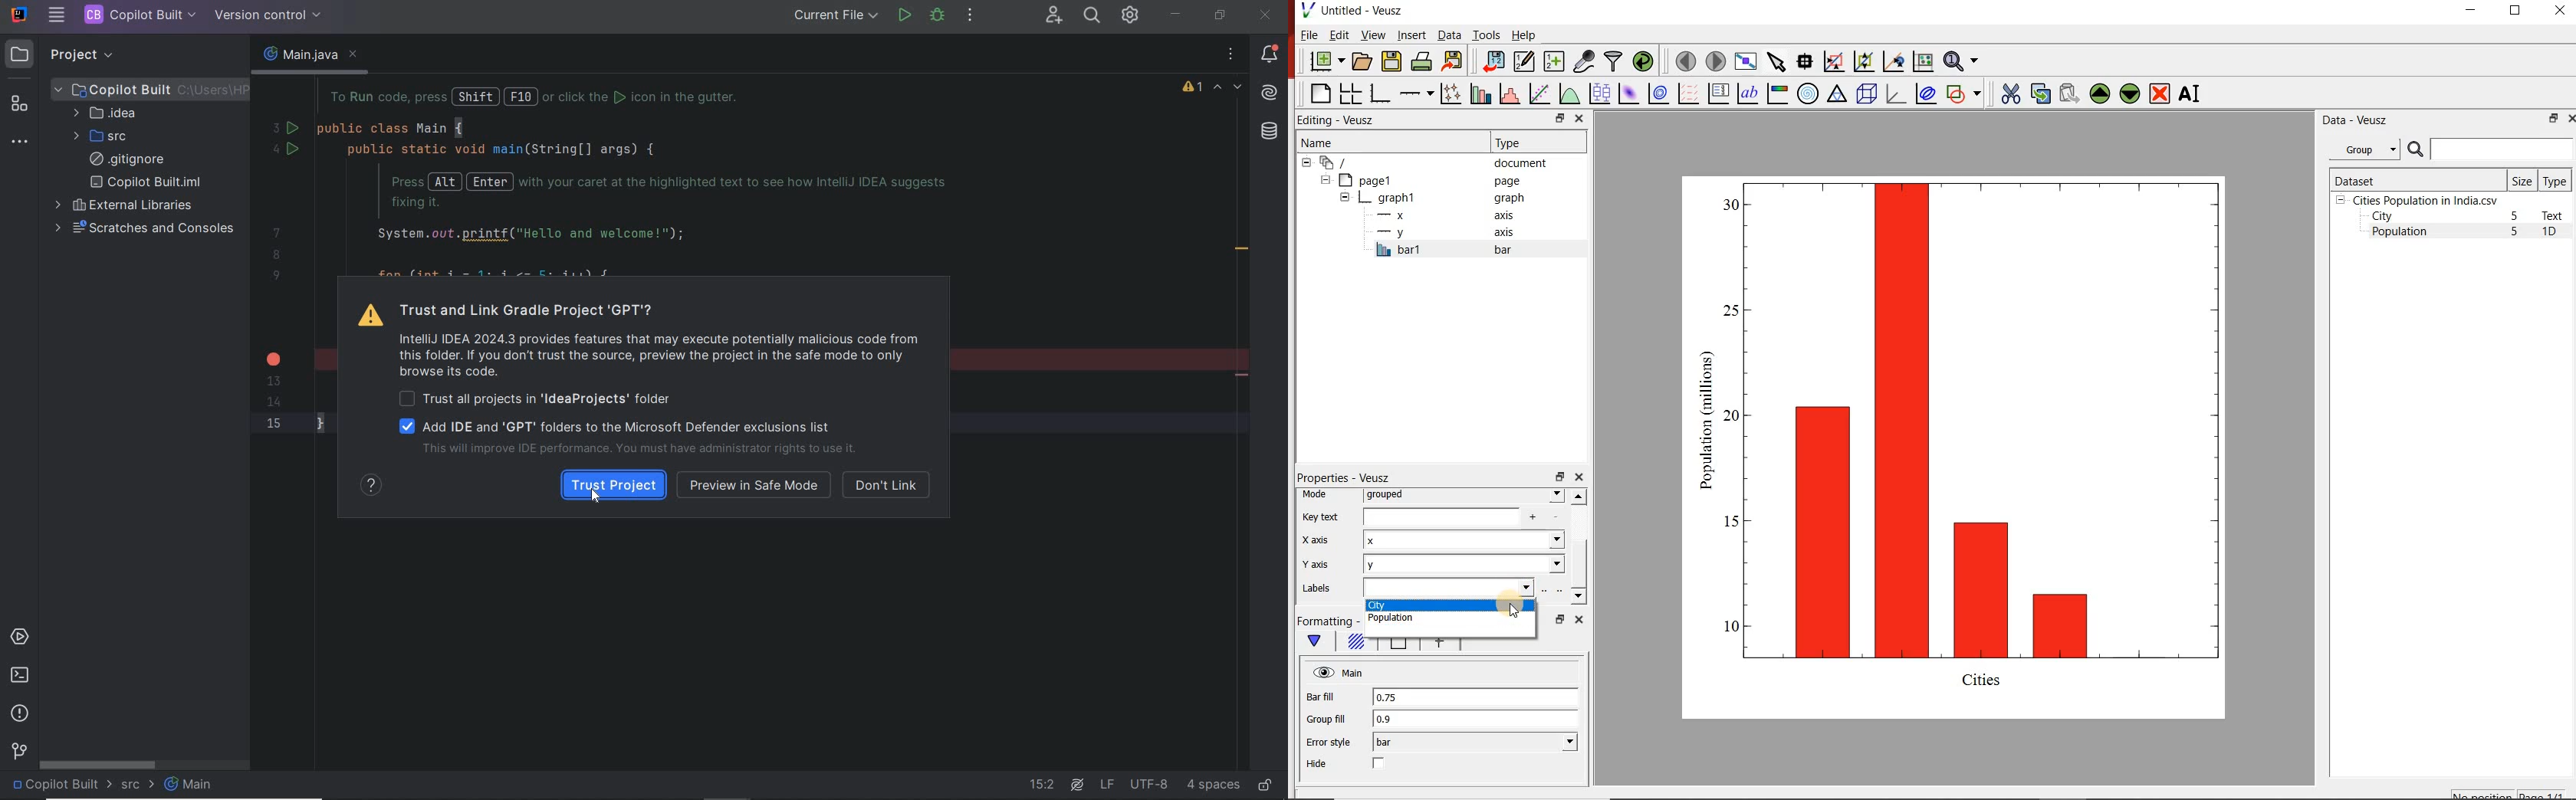 The image size is (2576, 812). What do you see at coordinates (1211, 785) in the screenshot?
I see `indent` at bounding box center [1211, 785].